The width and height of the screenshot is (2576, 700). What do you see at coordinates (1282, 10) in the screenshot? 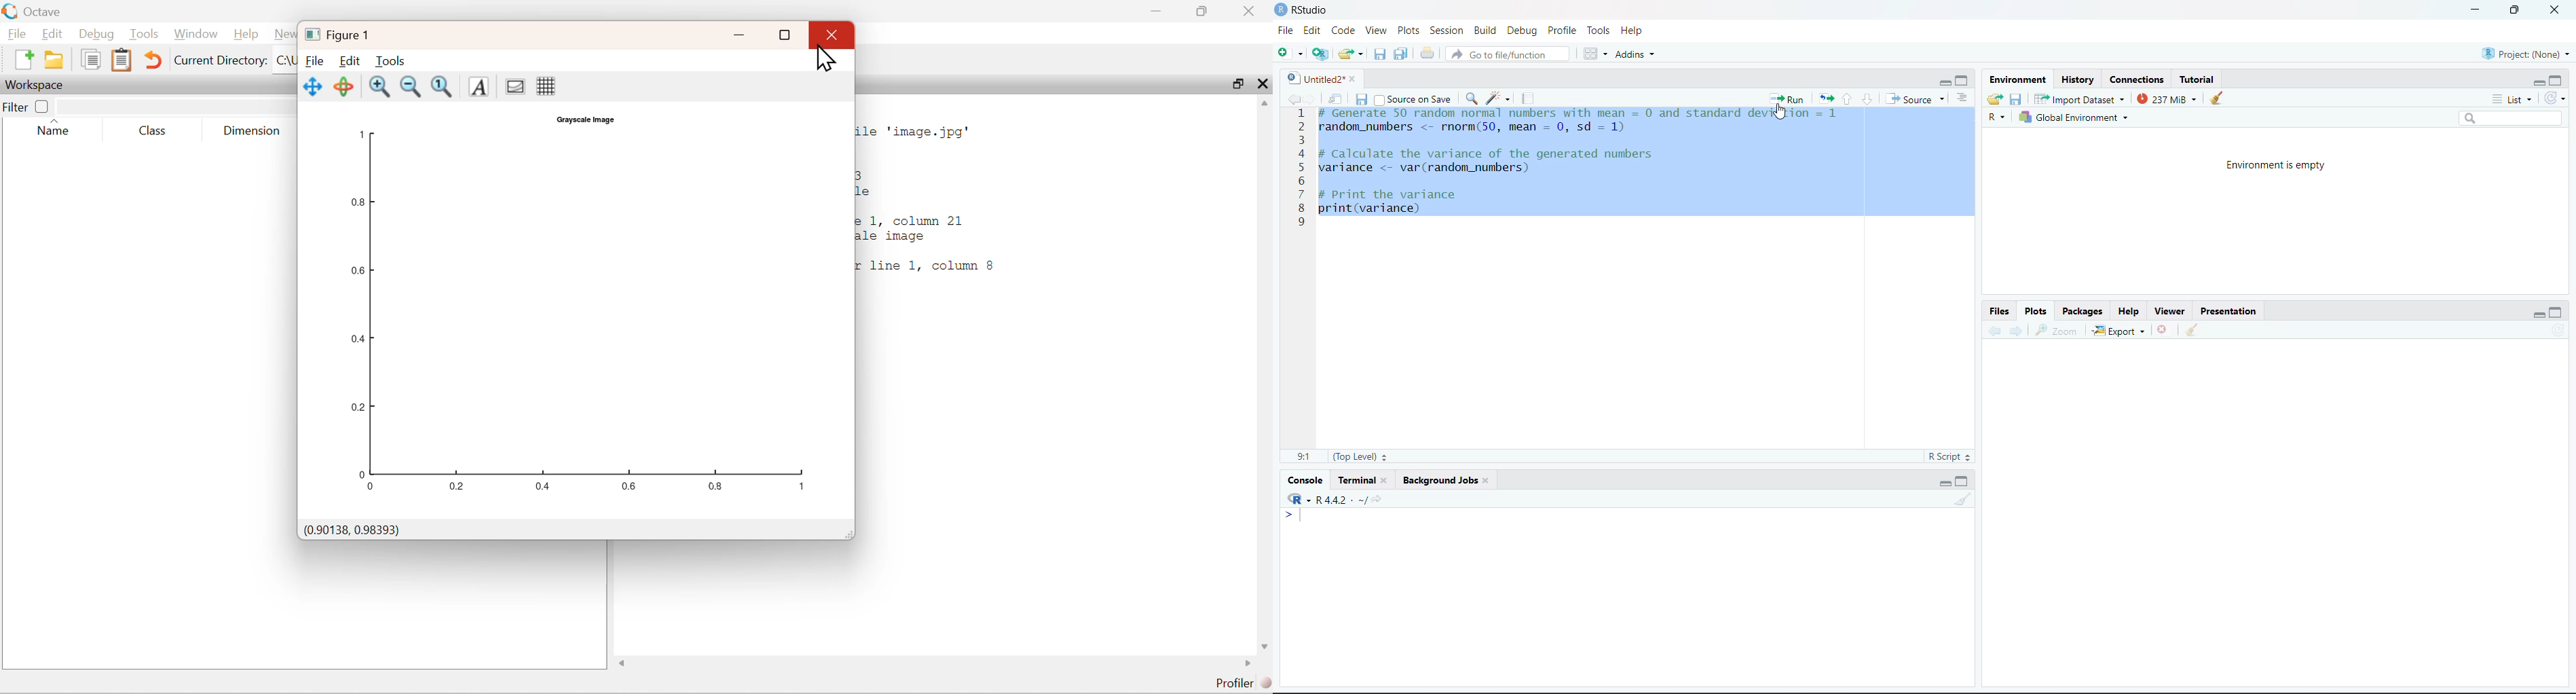
I see `logo` at bounding box center [1282, 10].